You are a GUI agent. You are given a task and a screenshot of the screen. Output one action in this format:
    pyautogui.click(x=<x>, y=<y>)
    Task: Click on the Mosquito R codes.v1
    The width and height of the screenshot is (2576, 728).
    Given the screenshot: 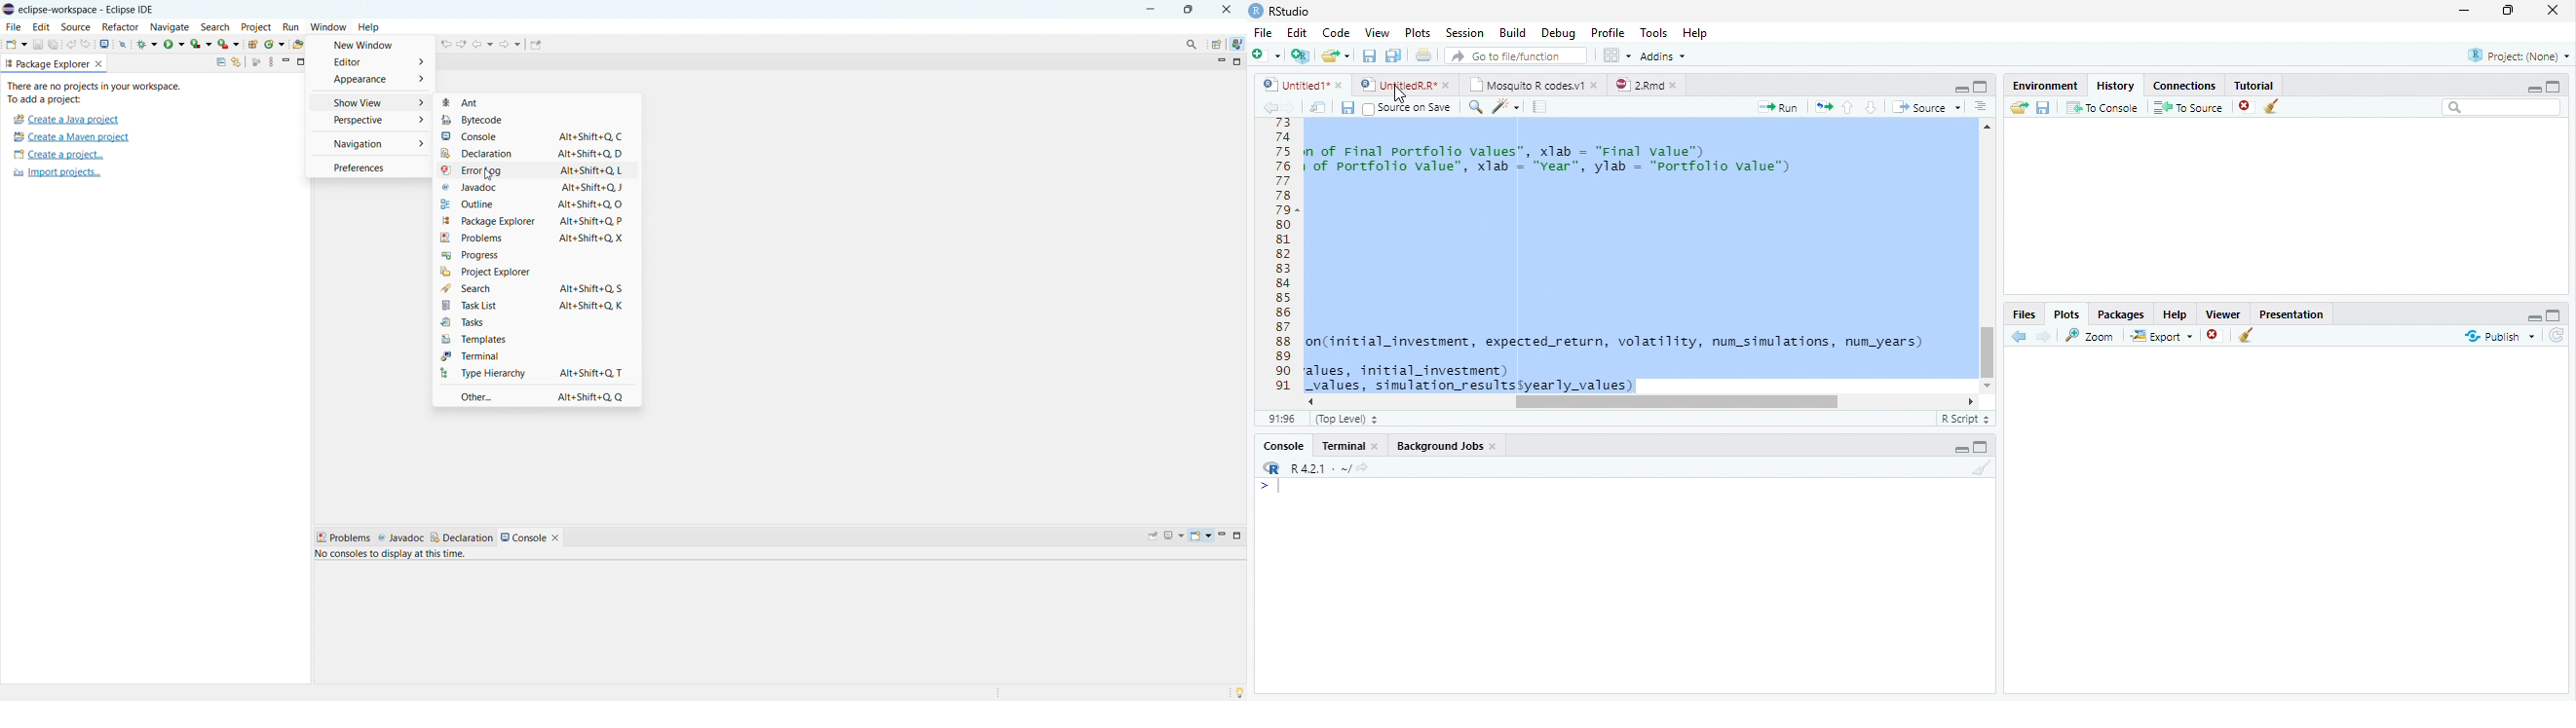 What is the action you would take?
    pyautogui.click(x=1532, y=84)
    